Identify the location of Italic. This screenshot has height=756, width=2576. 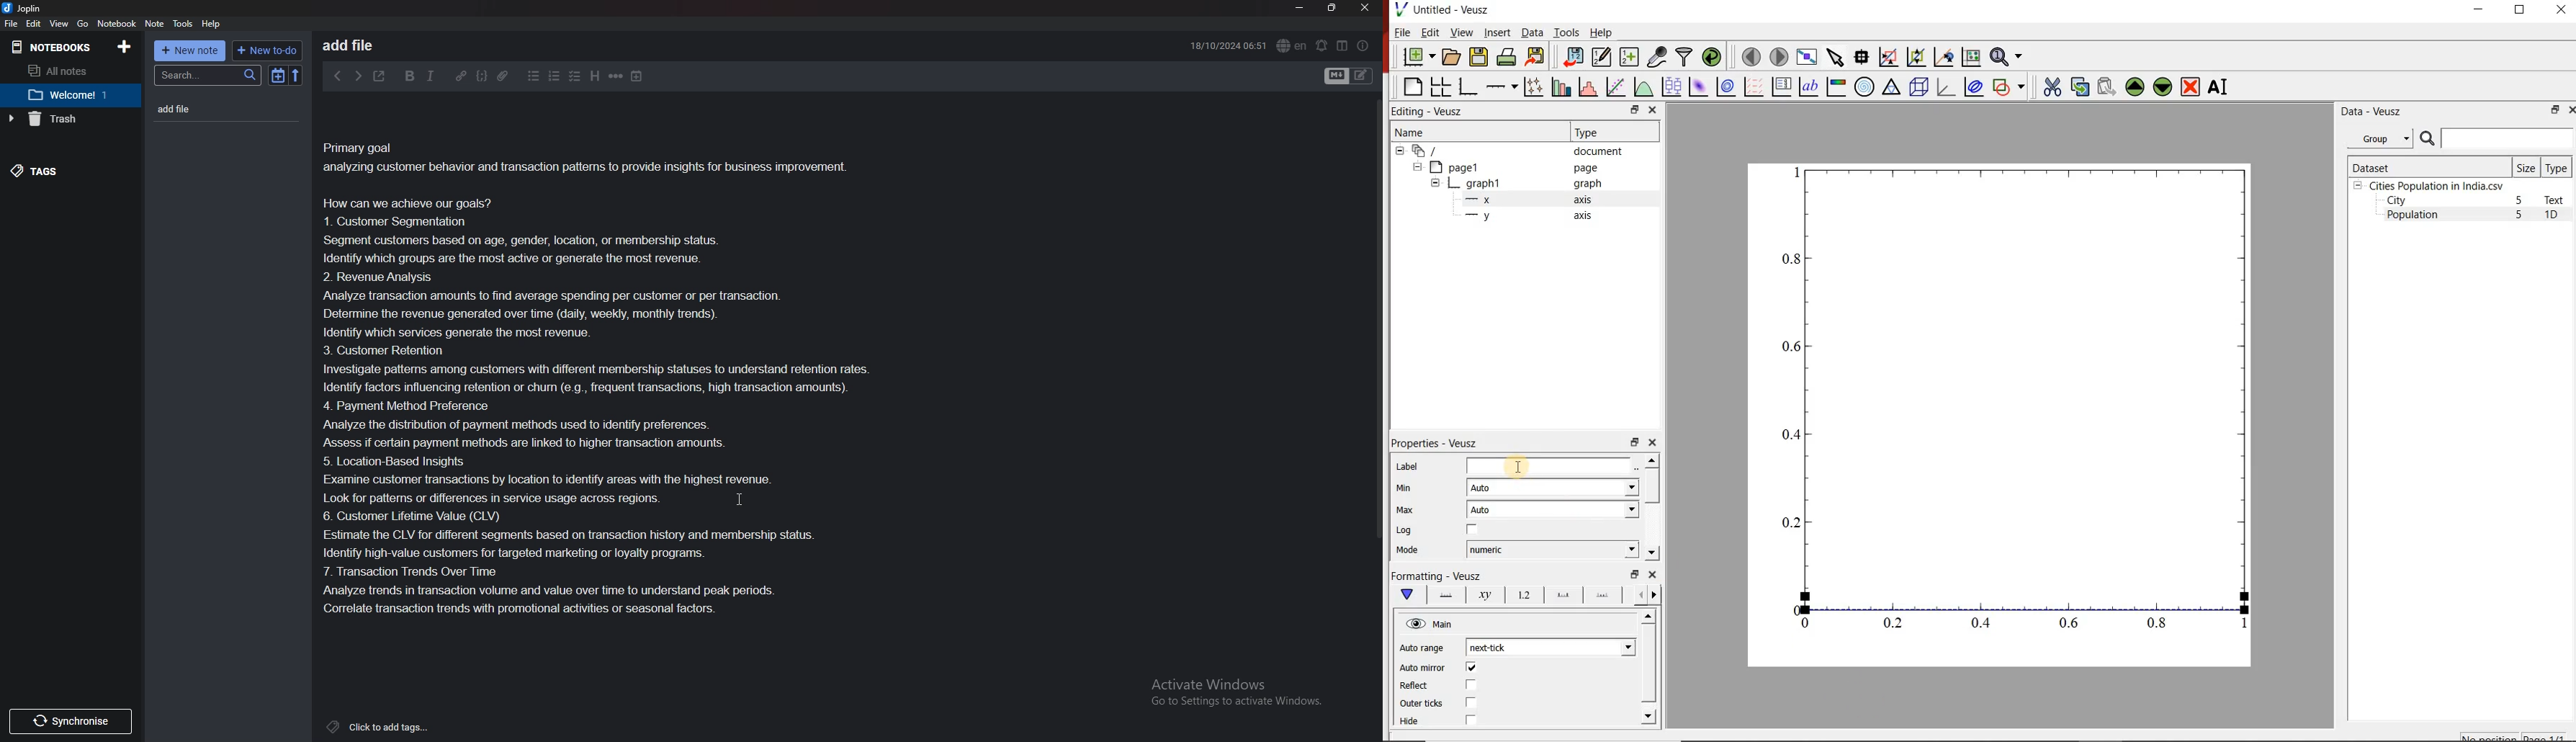
(431, 75).